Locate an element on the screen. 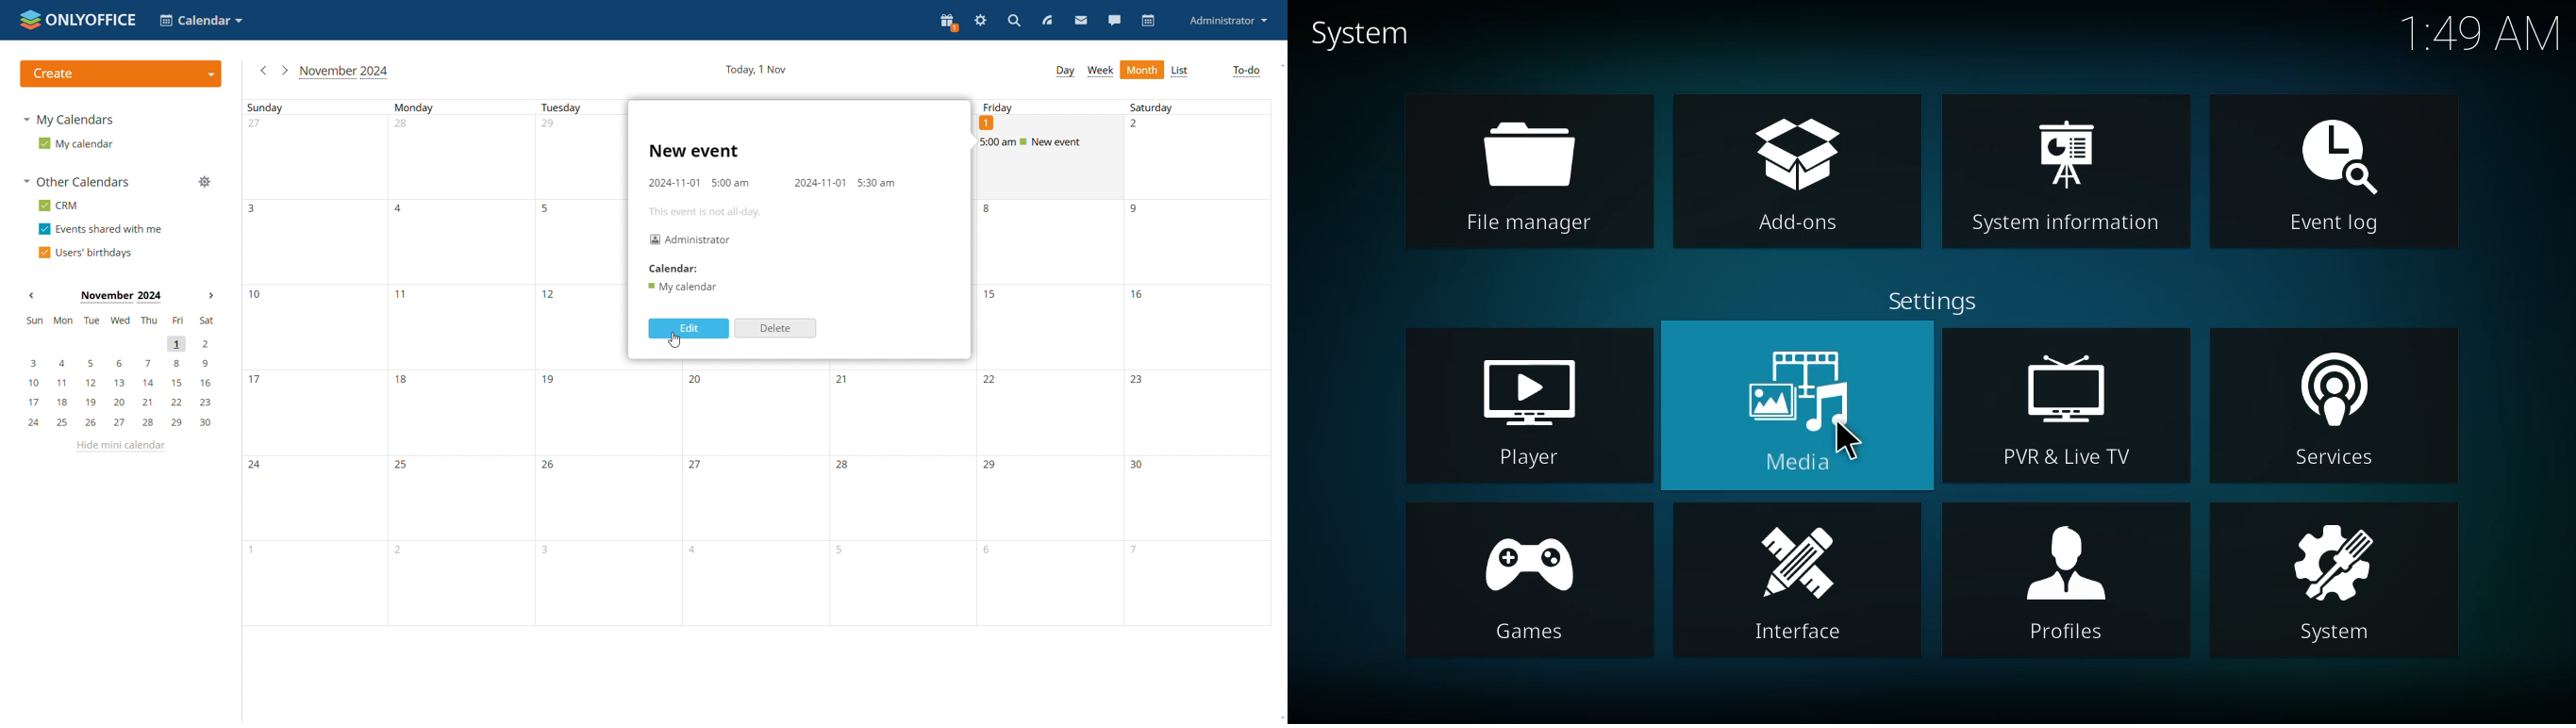 The width and height of the screenshot is (2576, 728). system is located at coordinates (2335, 586).